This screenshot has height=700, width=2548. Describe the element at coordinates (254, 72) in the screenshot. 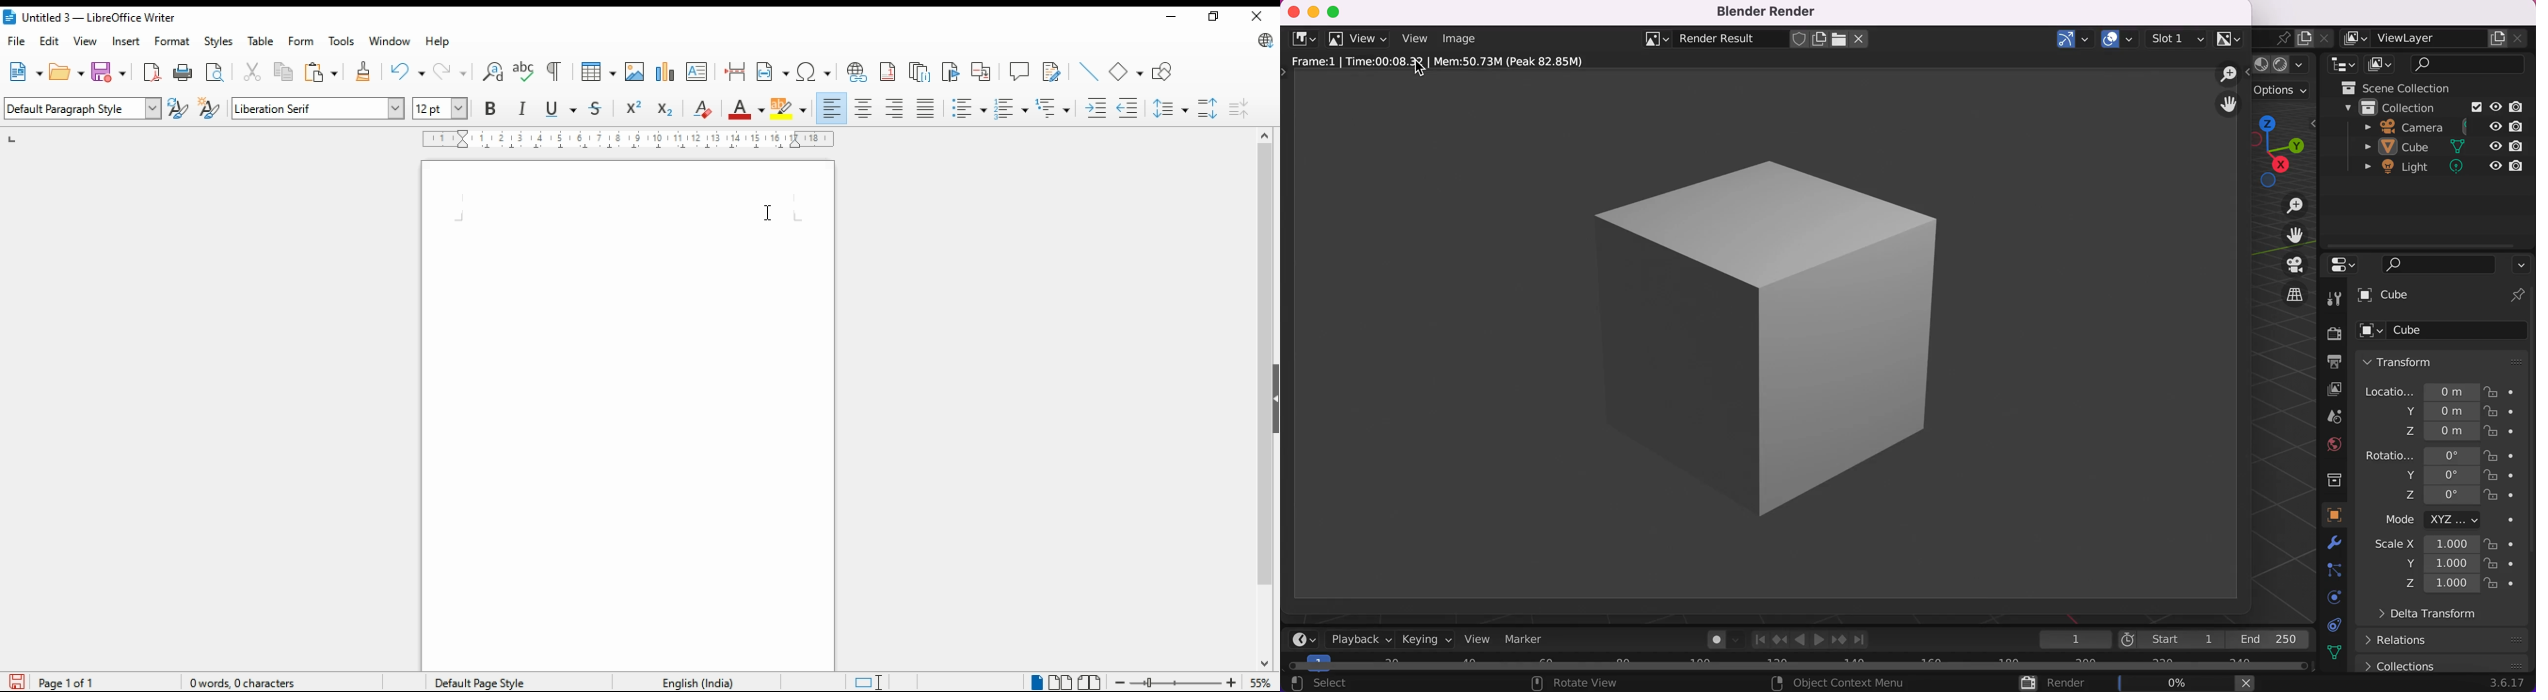

I see `cut` at that location.